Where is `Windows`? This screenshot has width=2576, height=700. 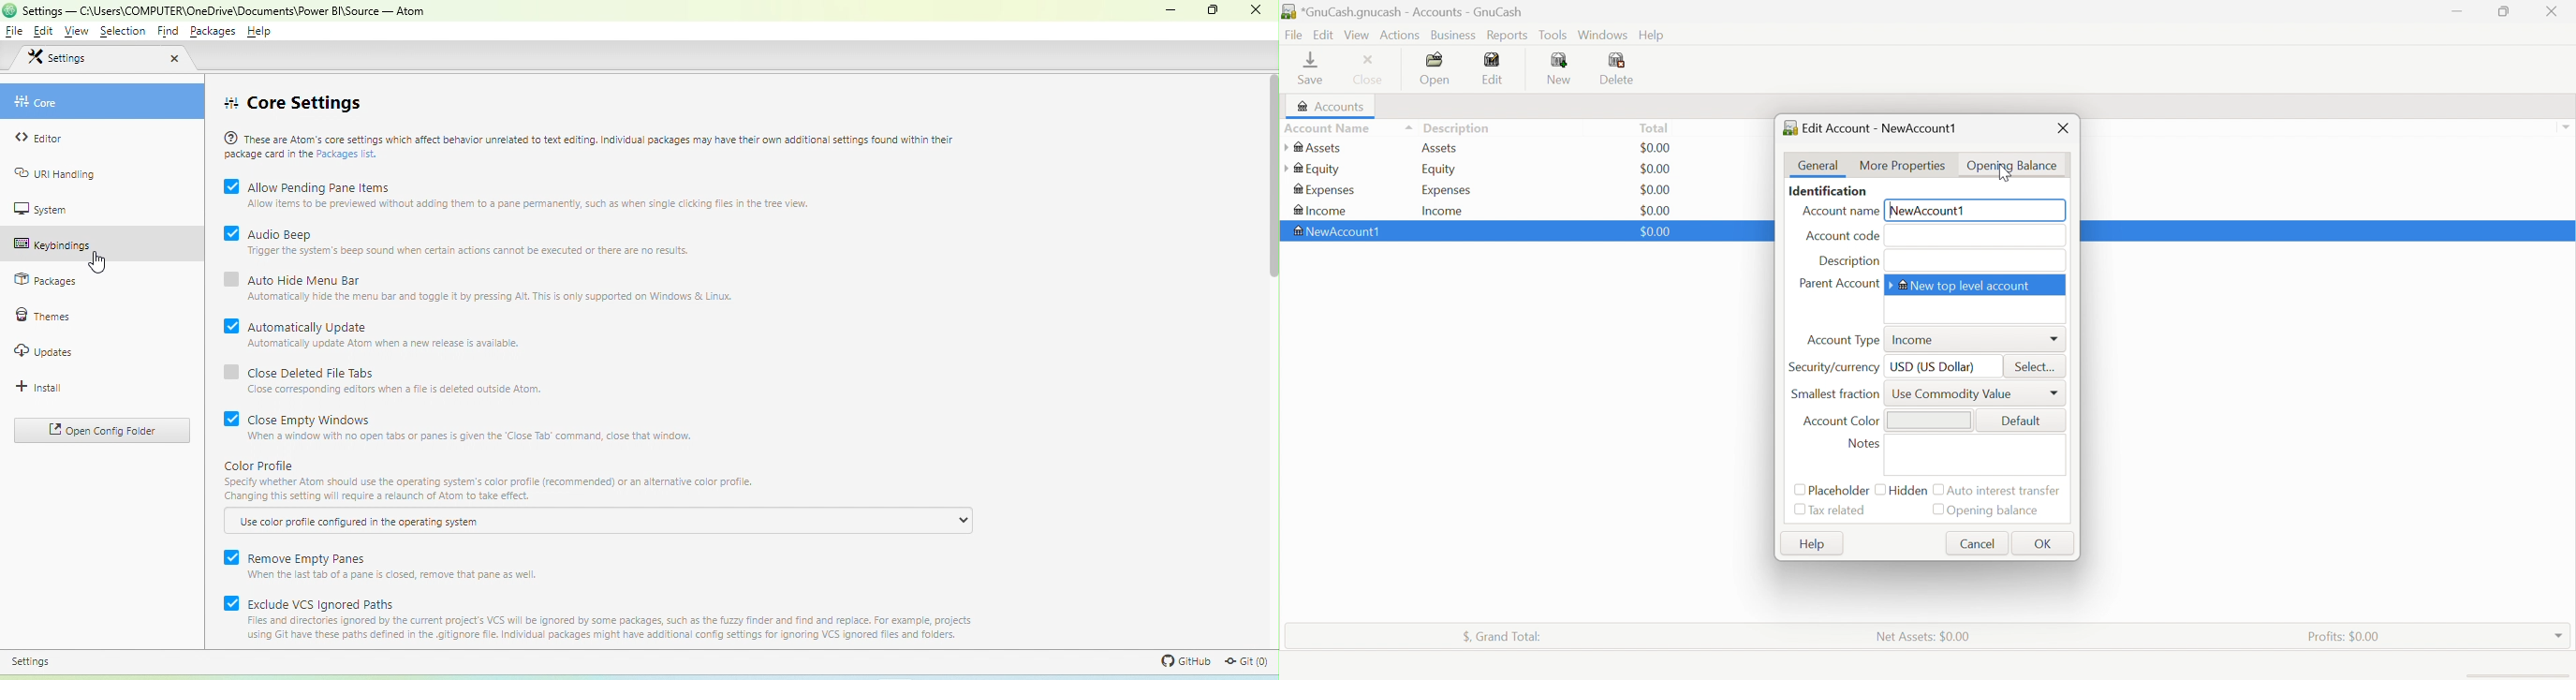
Windows is located at coordinates (1602, 34).